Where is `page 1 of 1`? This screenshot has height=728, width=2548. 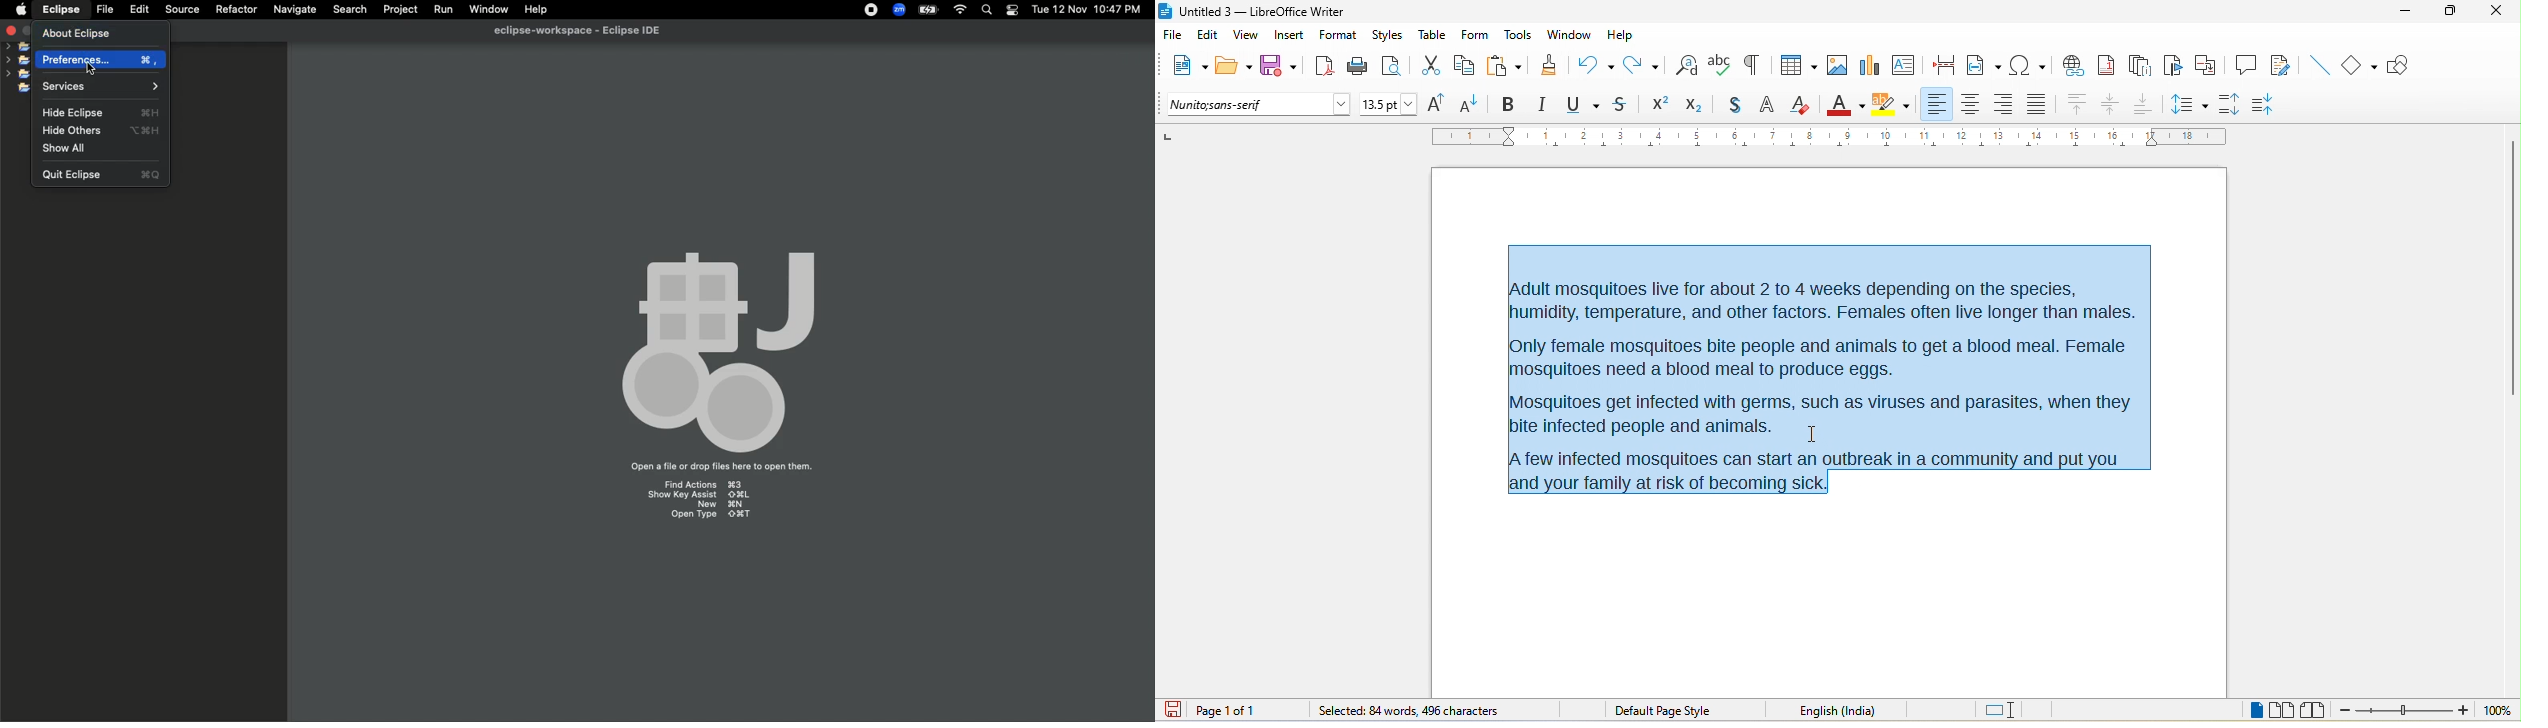
page 1 of 1 is located at coordinates (1242, 710).